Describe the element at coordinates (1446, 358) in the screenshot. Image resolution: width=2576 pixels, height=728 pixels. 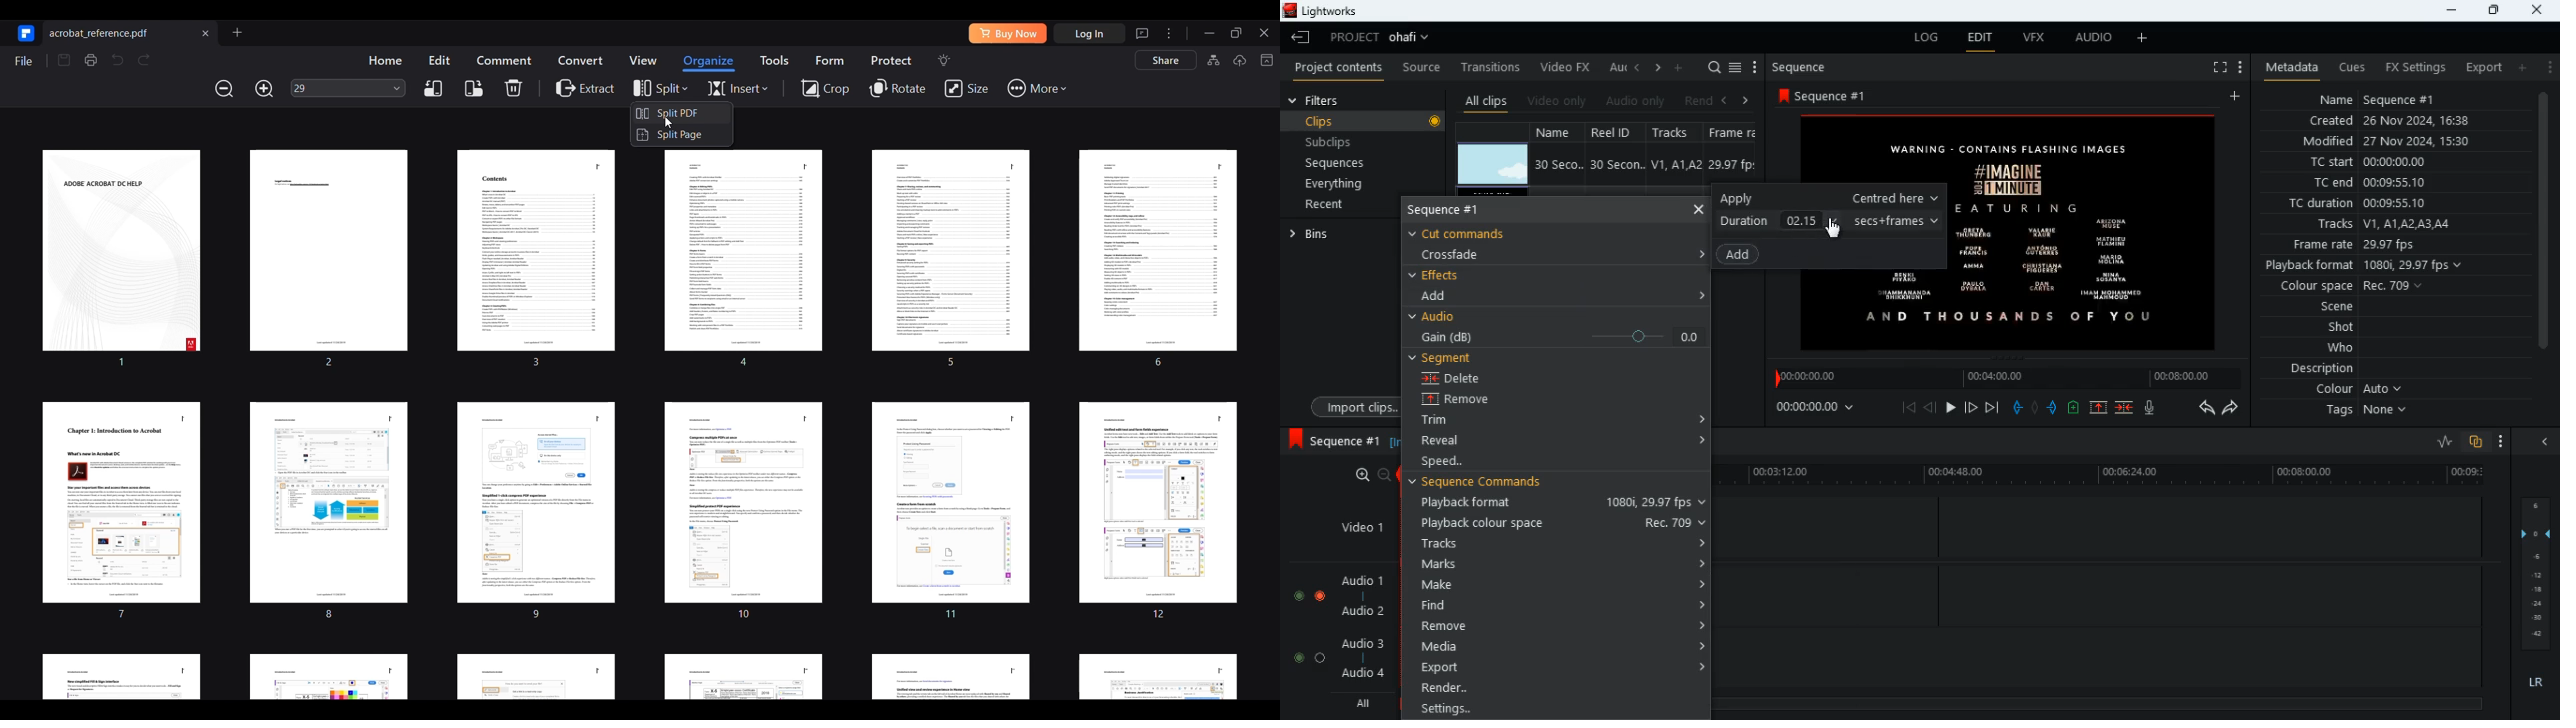
I see `segment` at that location.